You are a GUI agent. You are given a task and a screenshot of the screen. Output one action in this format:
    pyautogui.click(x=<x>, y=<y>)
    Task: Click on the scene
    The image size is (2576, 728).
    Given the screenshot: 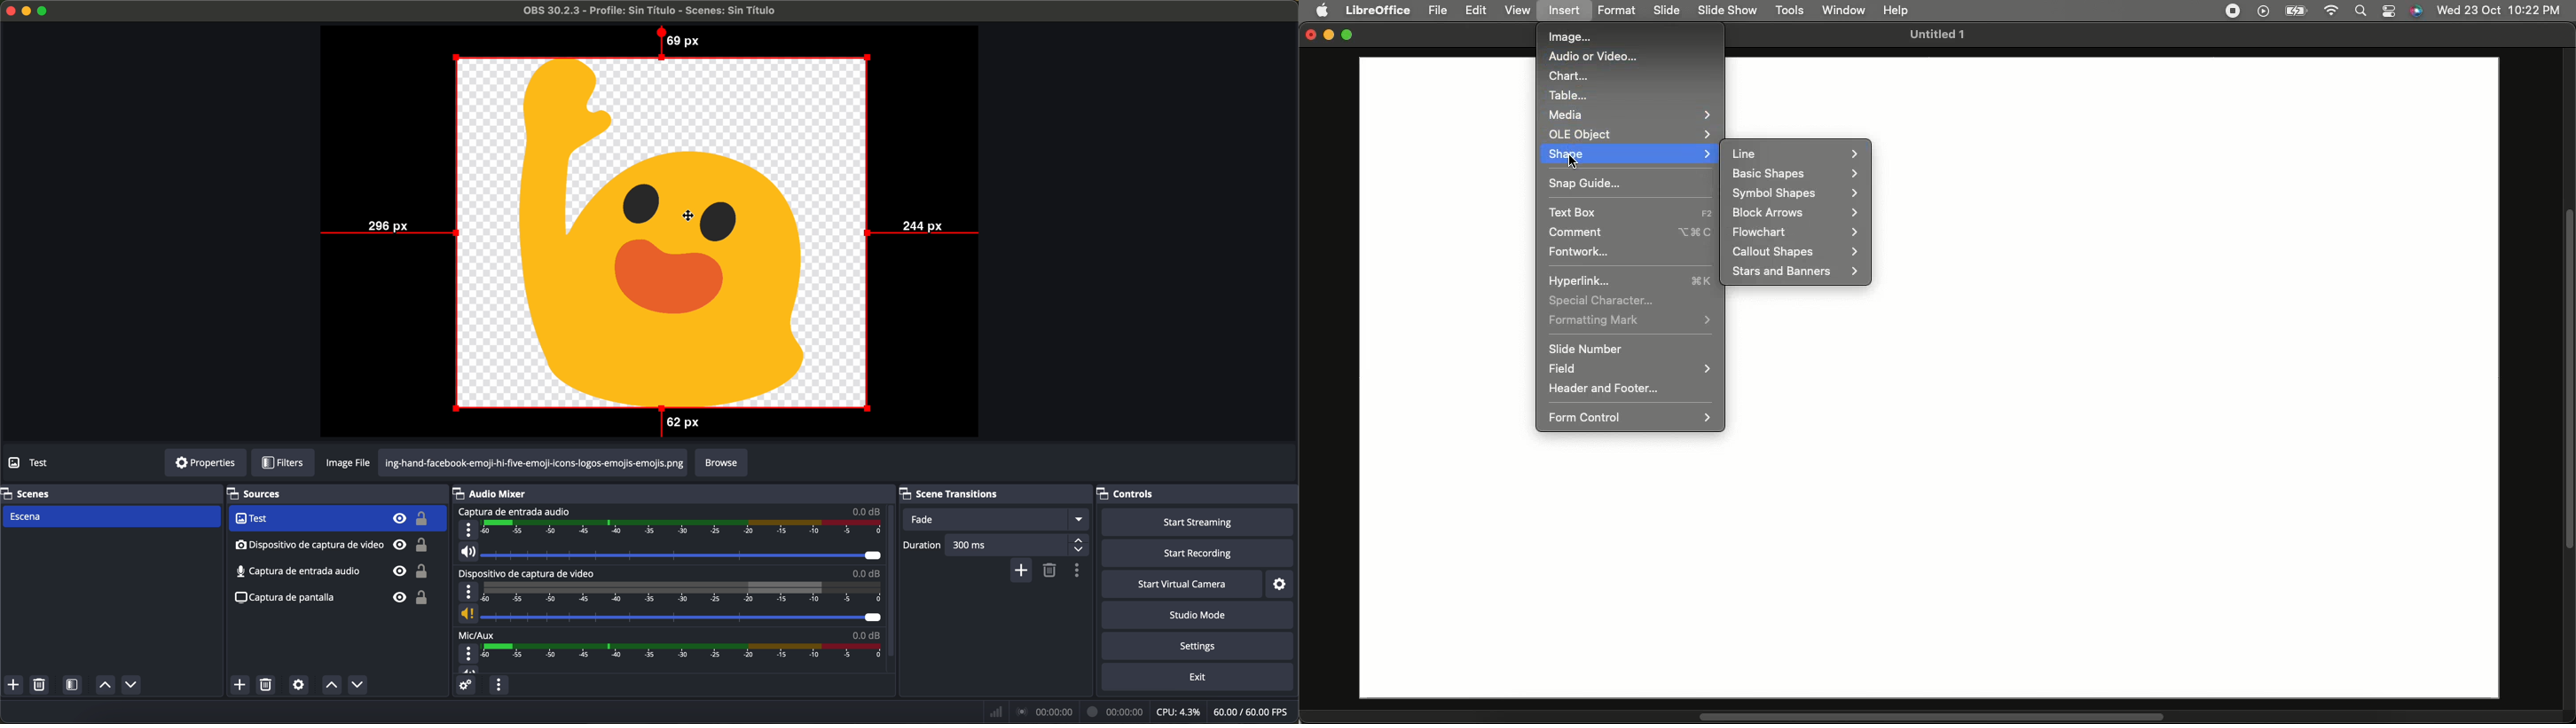 What is the action you would take?
    pyautogui.click(x=111, y=517)
    